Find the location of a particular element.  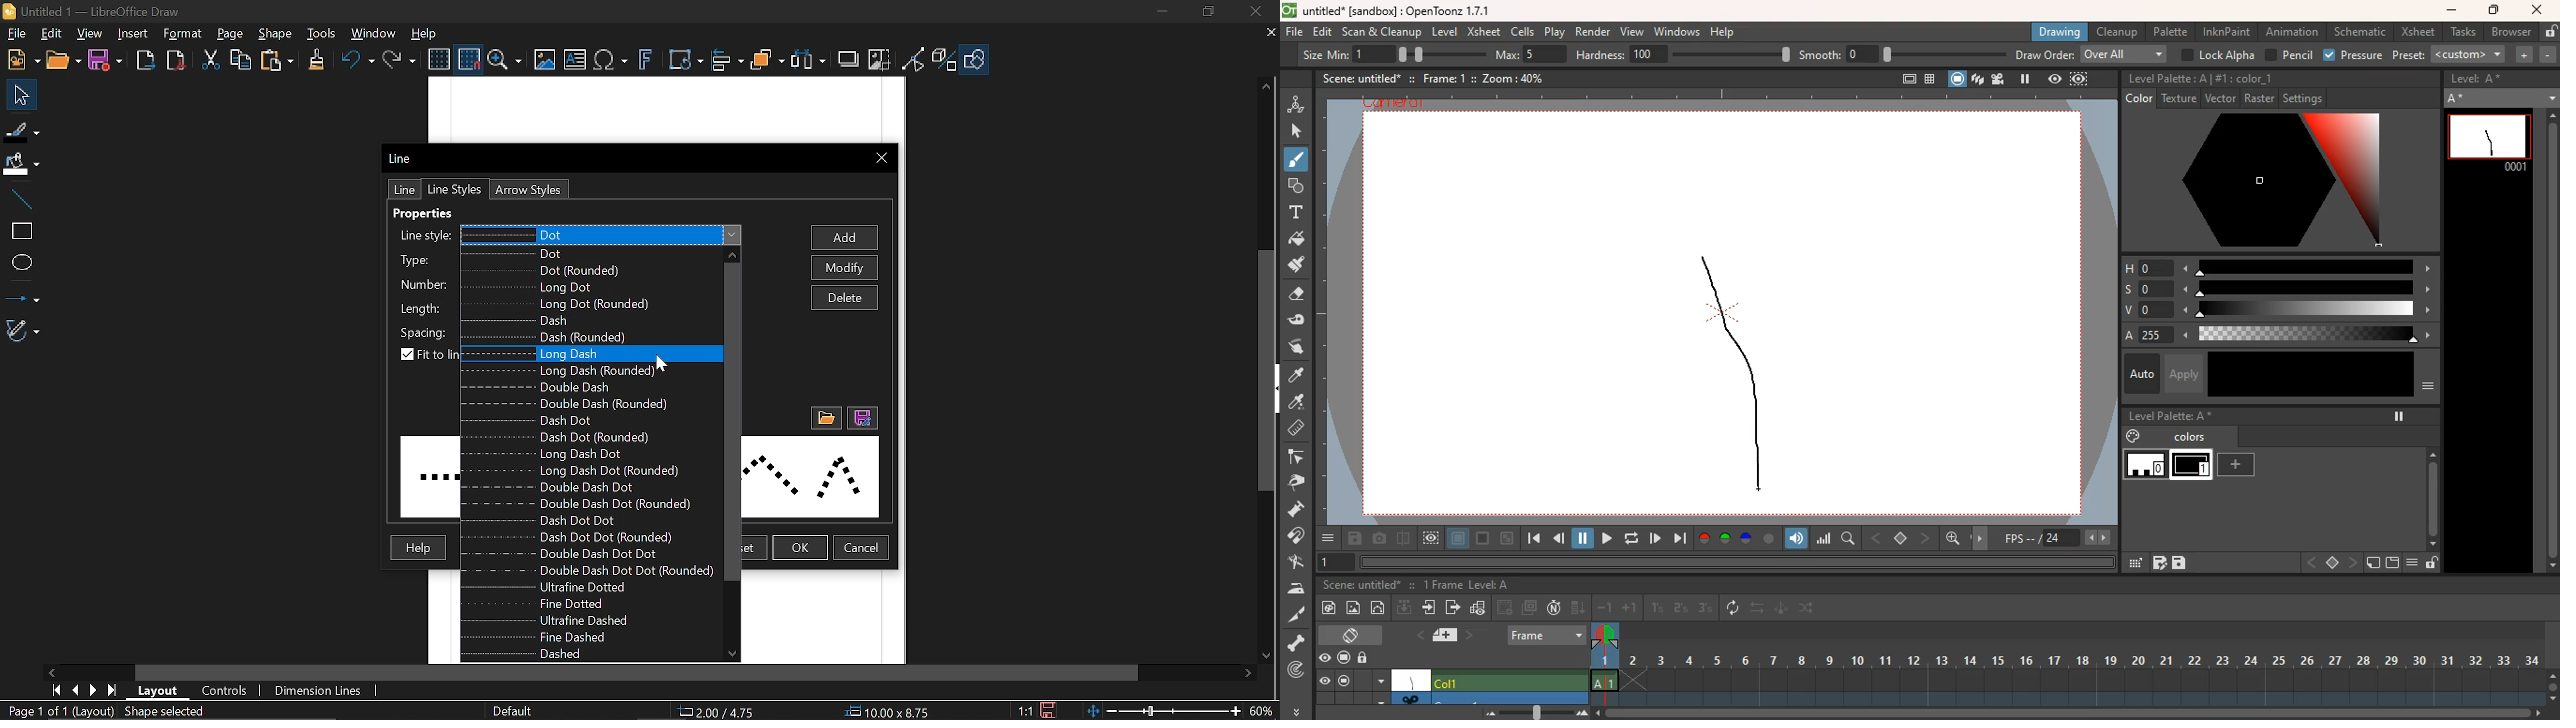

Open is located at coordinates (62, 61).